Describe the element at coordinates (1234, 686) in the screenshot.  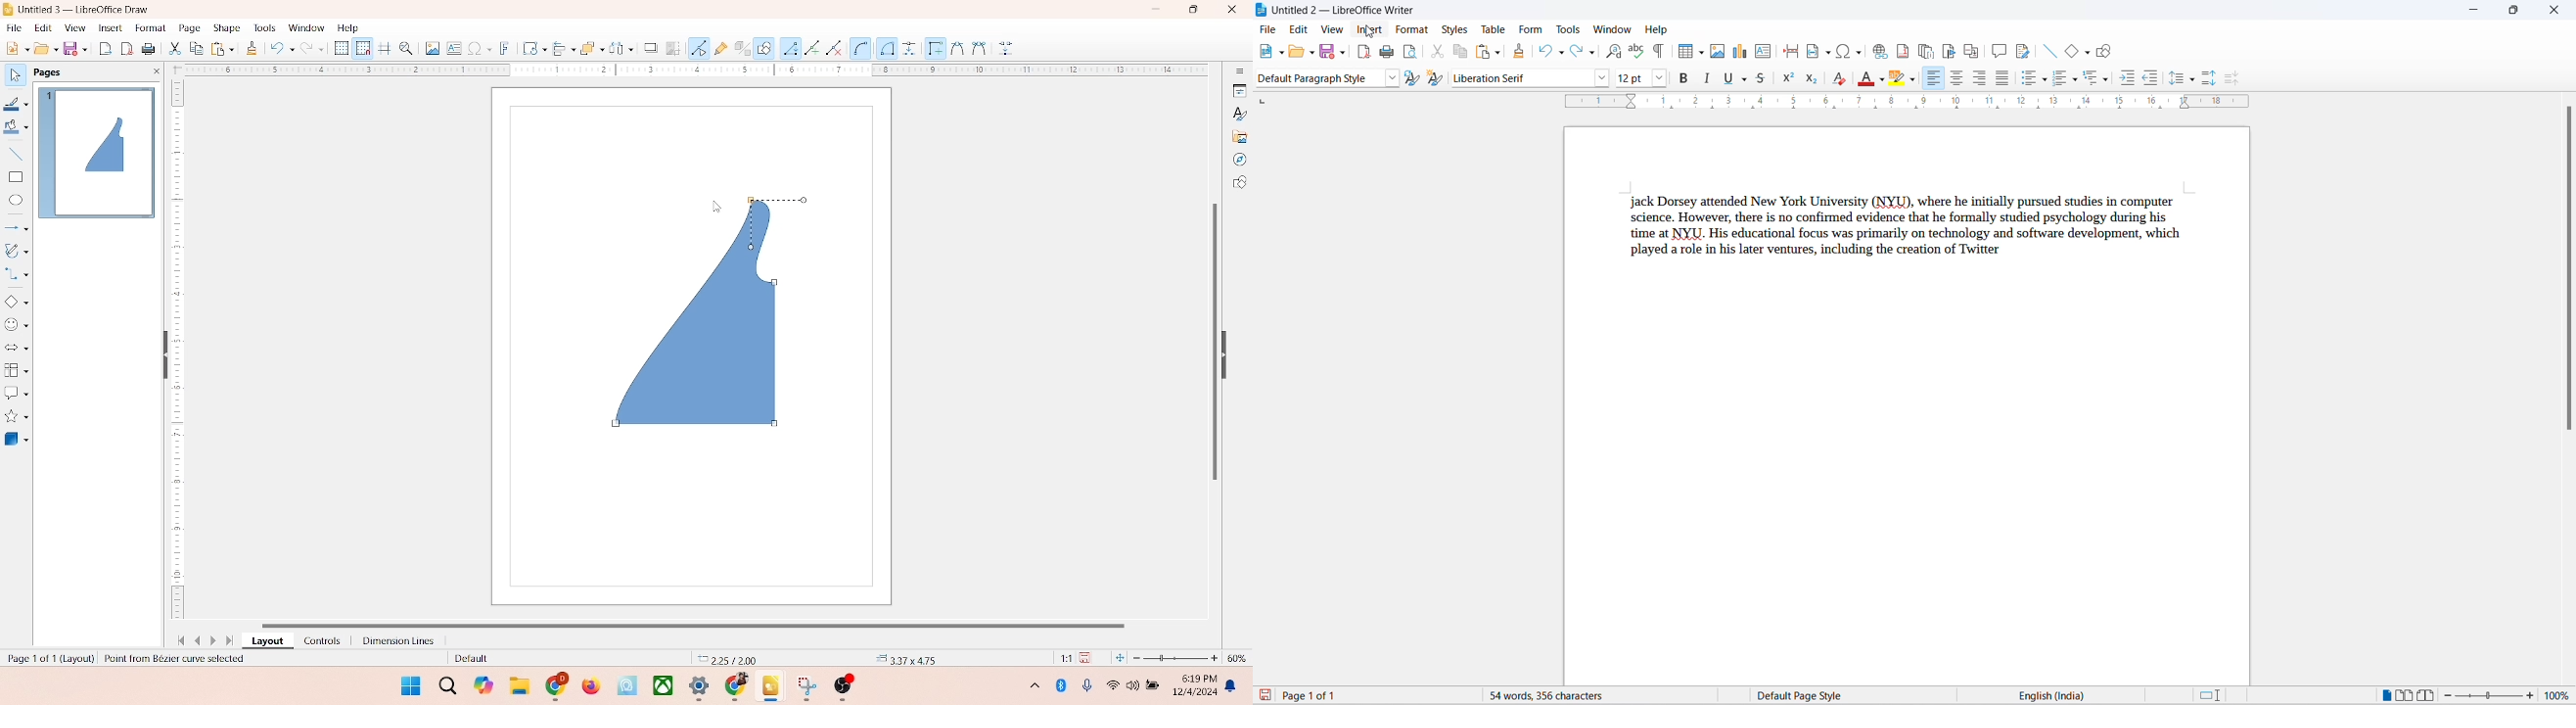
I see `notification` at that location.